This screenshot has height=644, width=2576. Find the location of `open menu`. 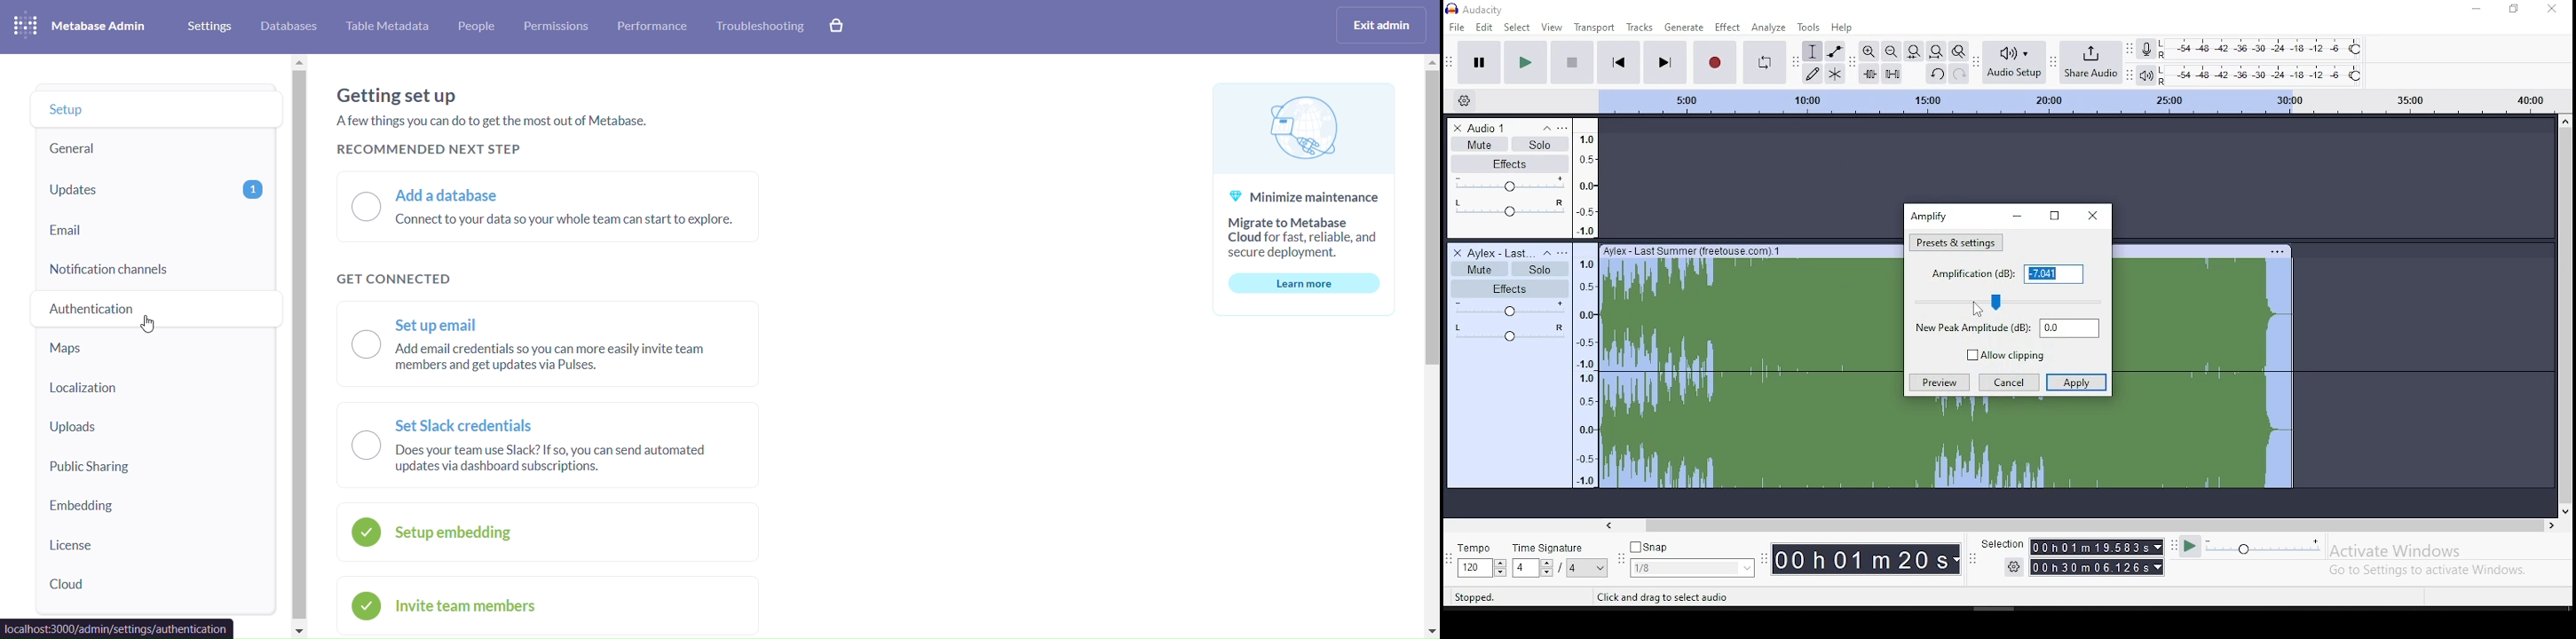

open menu is located at coordinates (1563, 126).